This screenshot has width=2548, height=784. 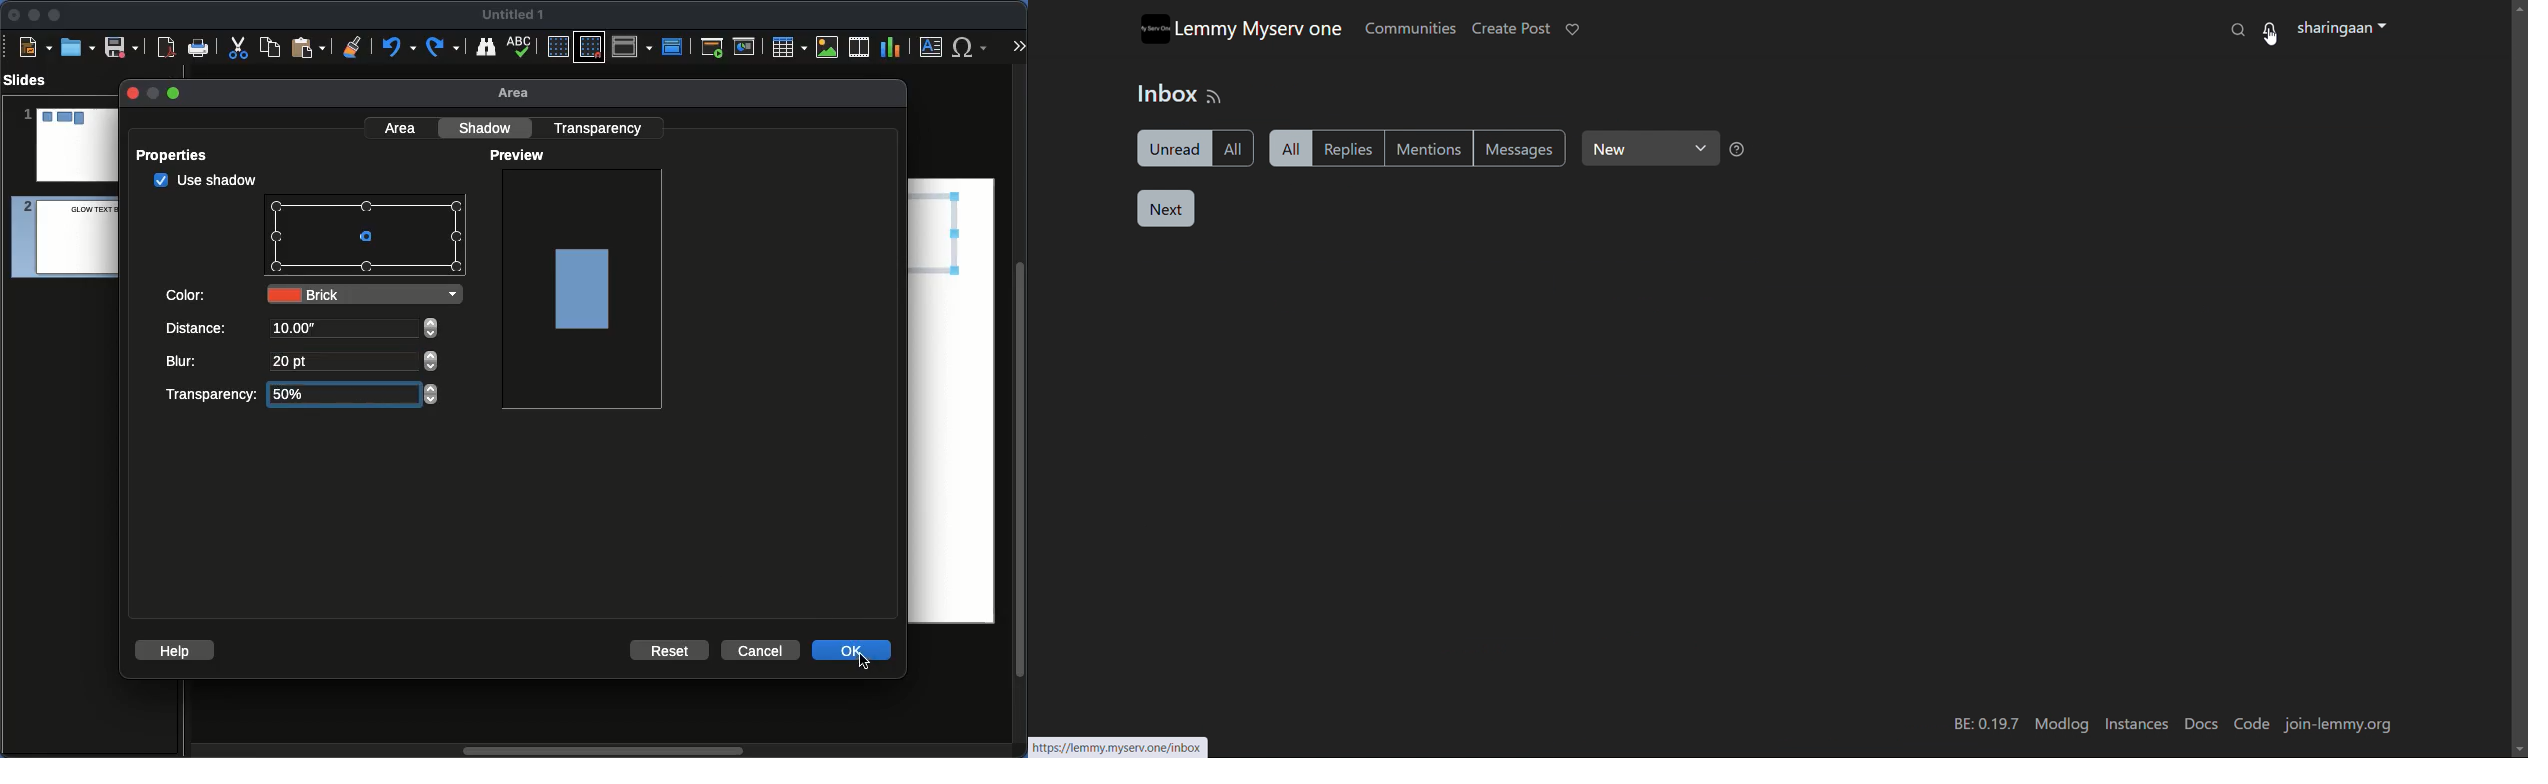 I want to click on communities, so click(x=1409, y=27).